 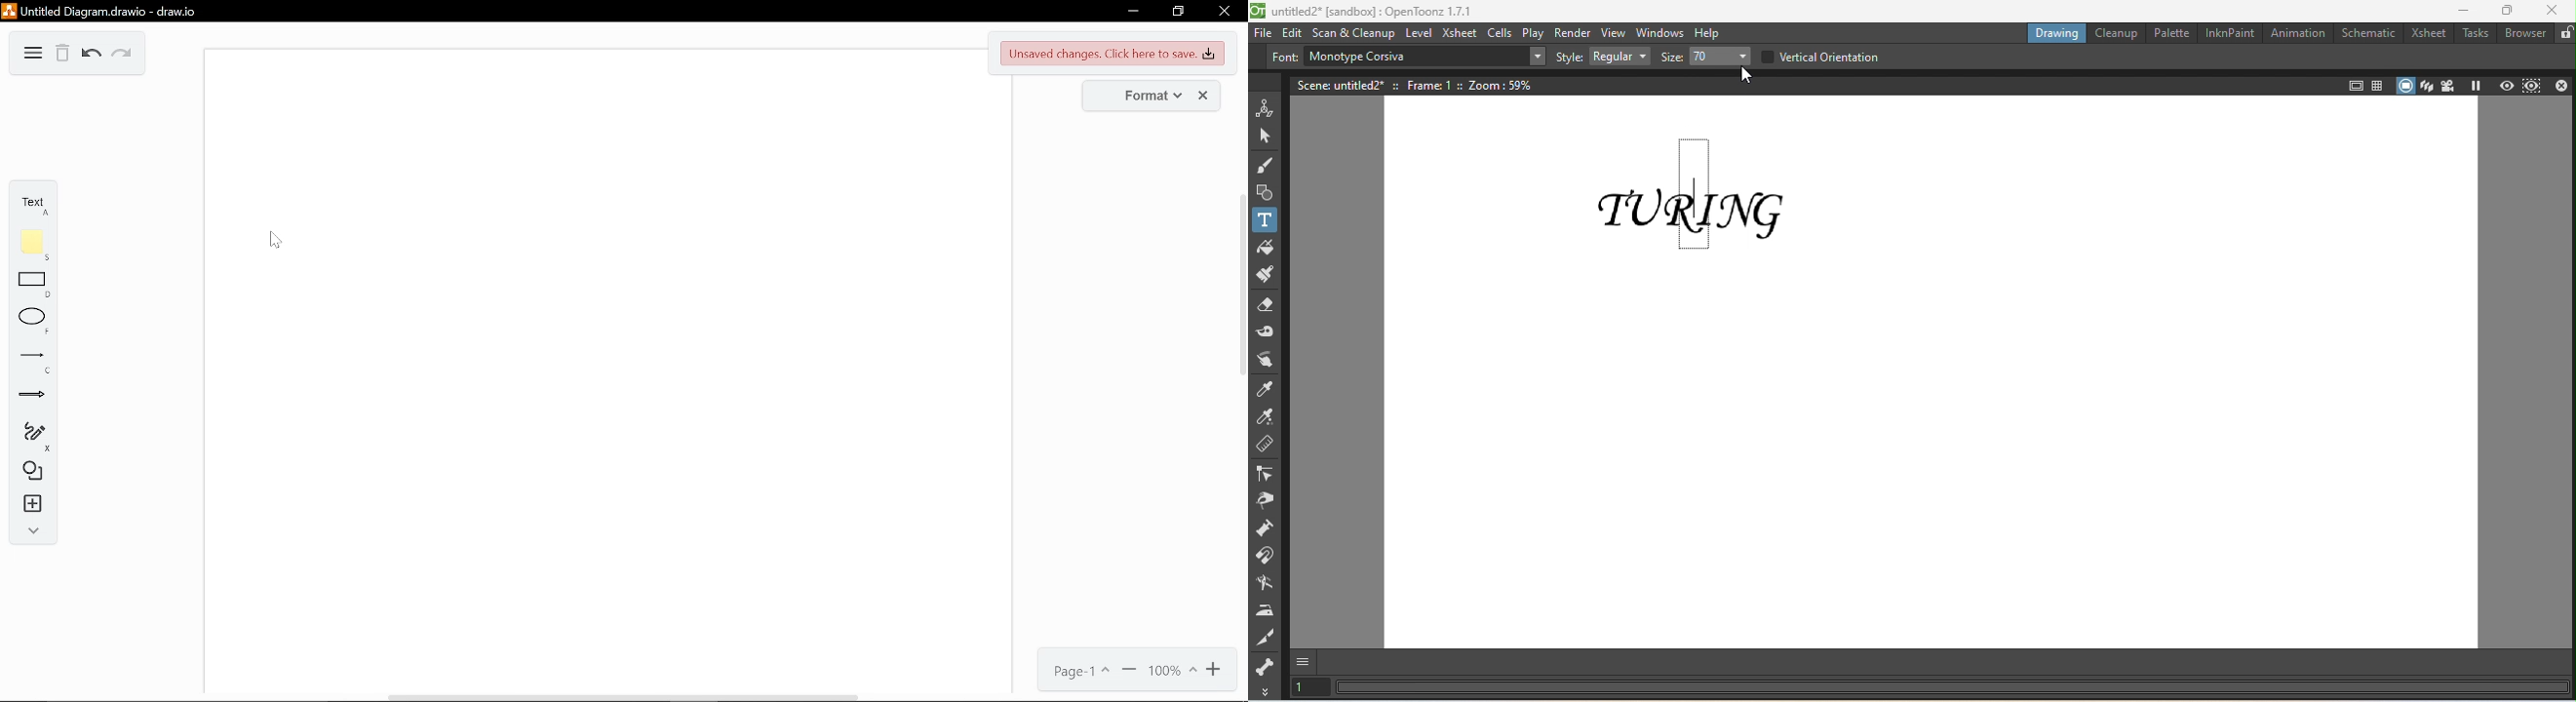 What do you see at coordinates (1710, 31) in the screenshot?
I see `Help` at bounding box center [1710, 31].